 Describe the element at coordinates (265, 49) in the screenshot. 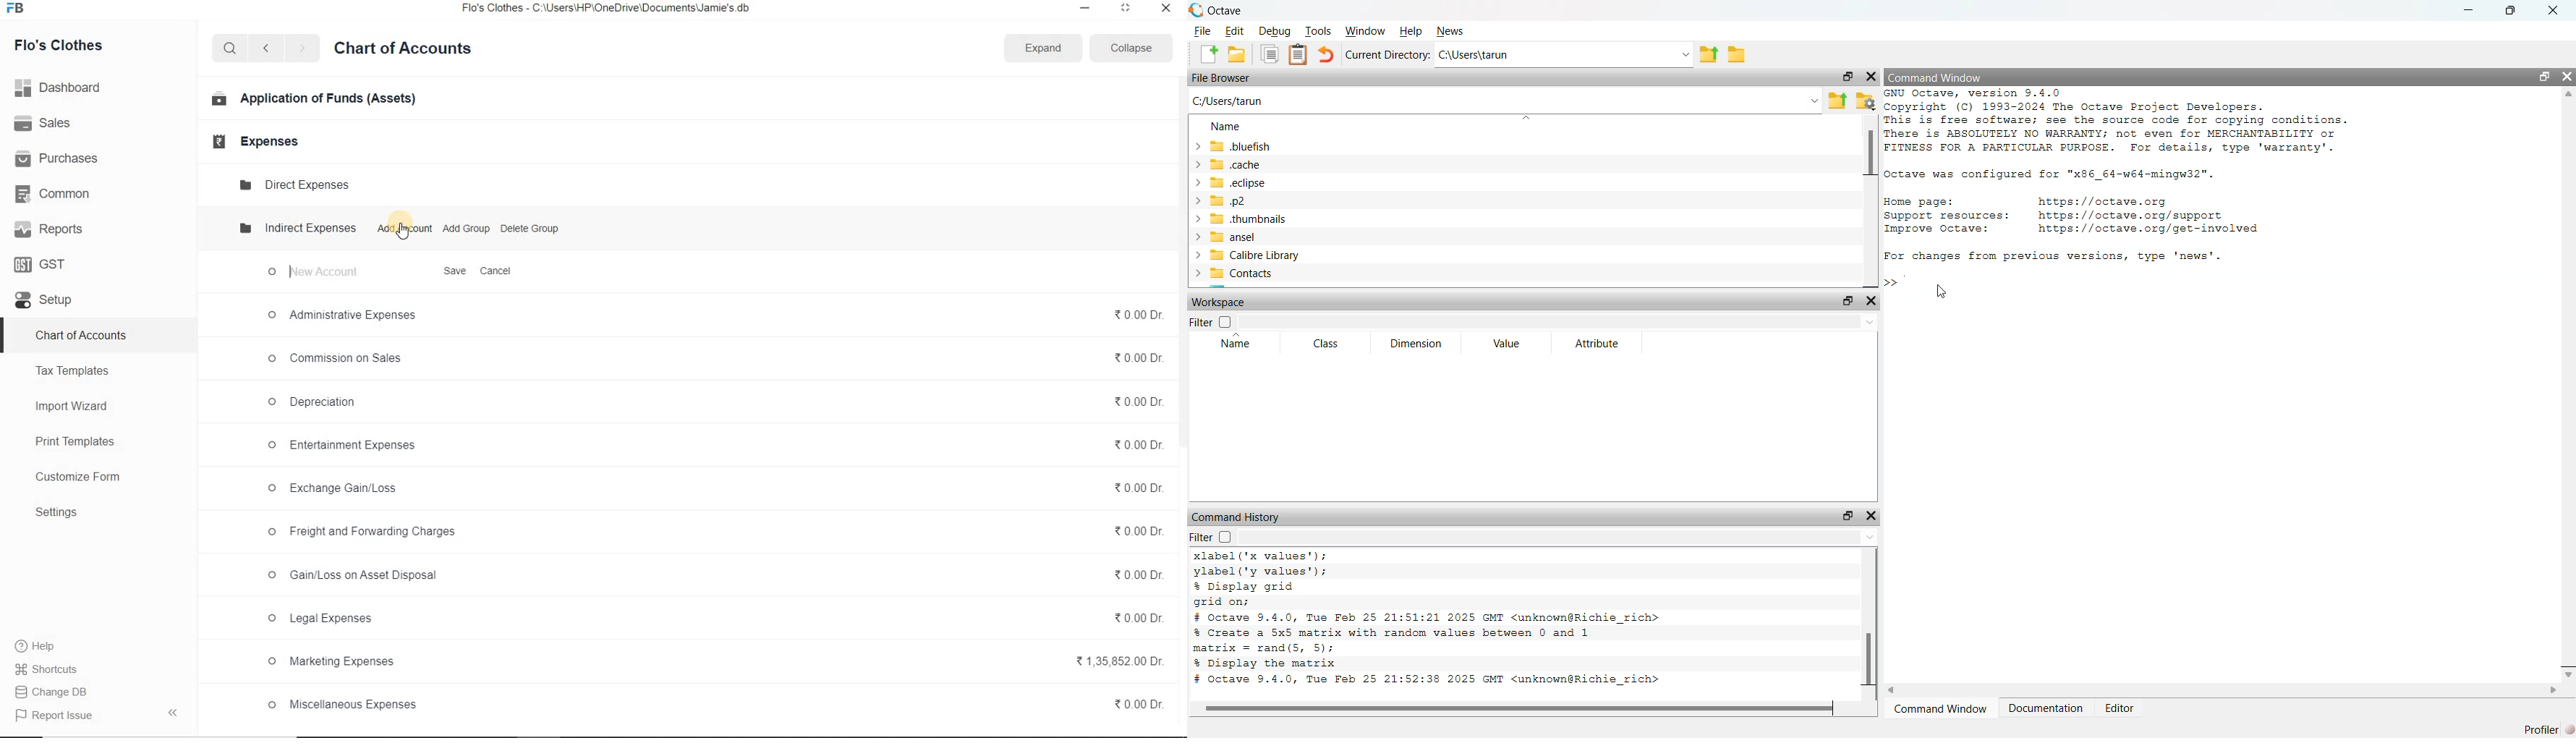

I see `previous` at that location.